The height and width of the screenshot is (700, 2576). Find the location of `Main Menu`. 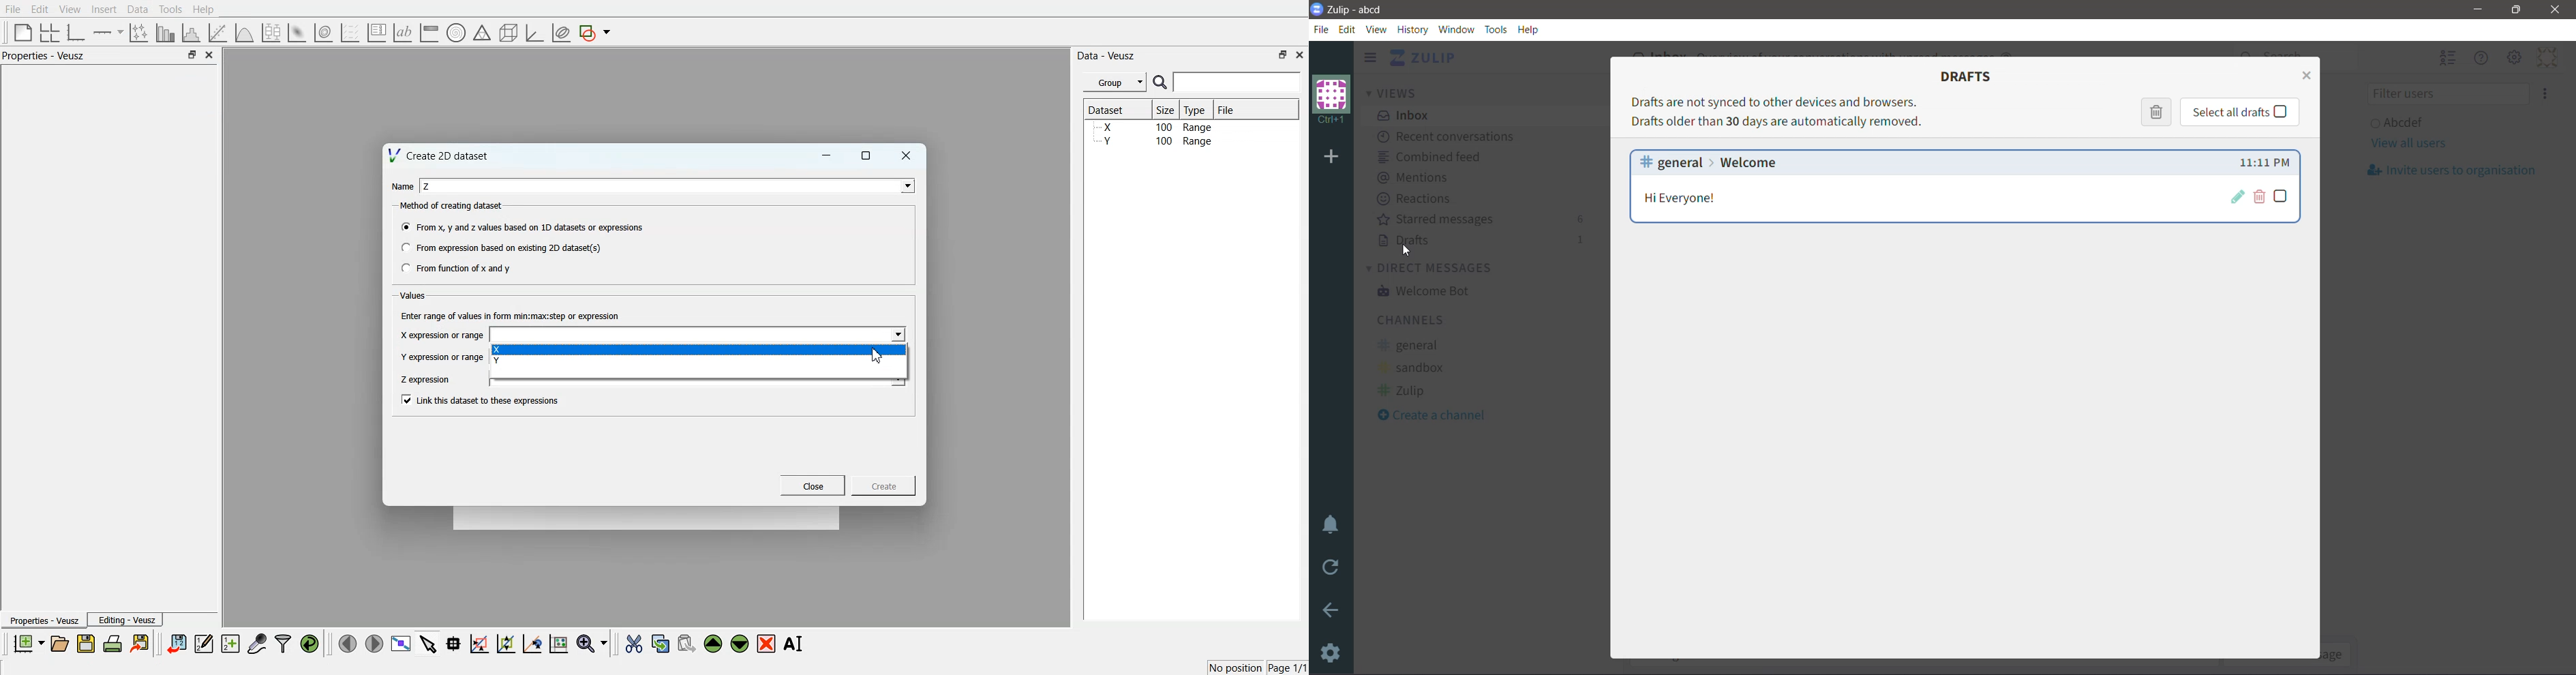

Main Menu is located at coordinates (2515, 57).